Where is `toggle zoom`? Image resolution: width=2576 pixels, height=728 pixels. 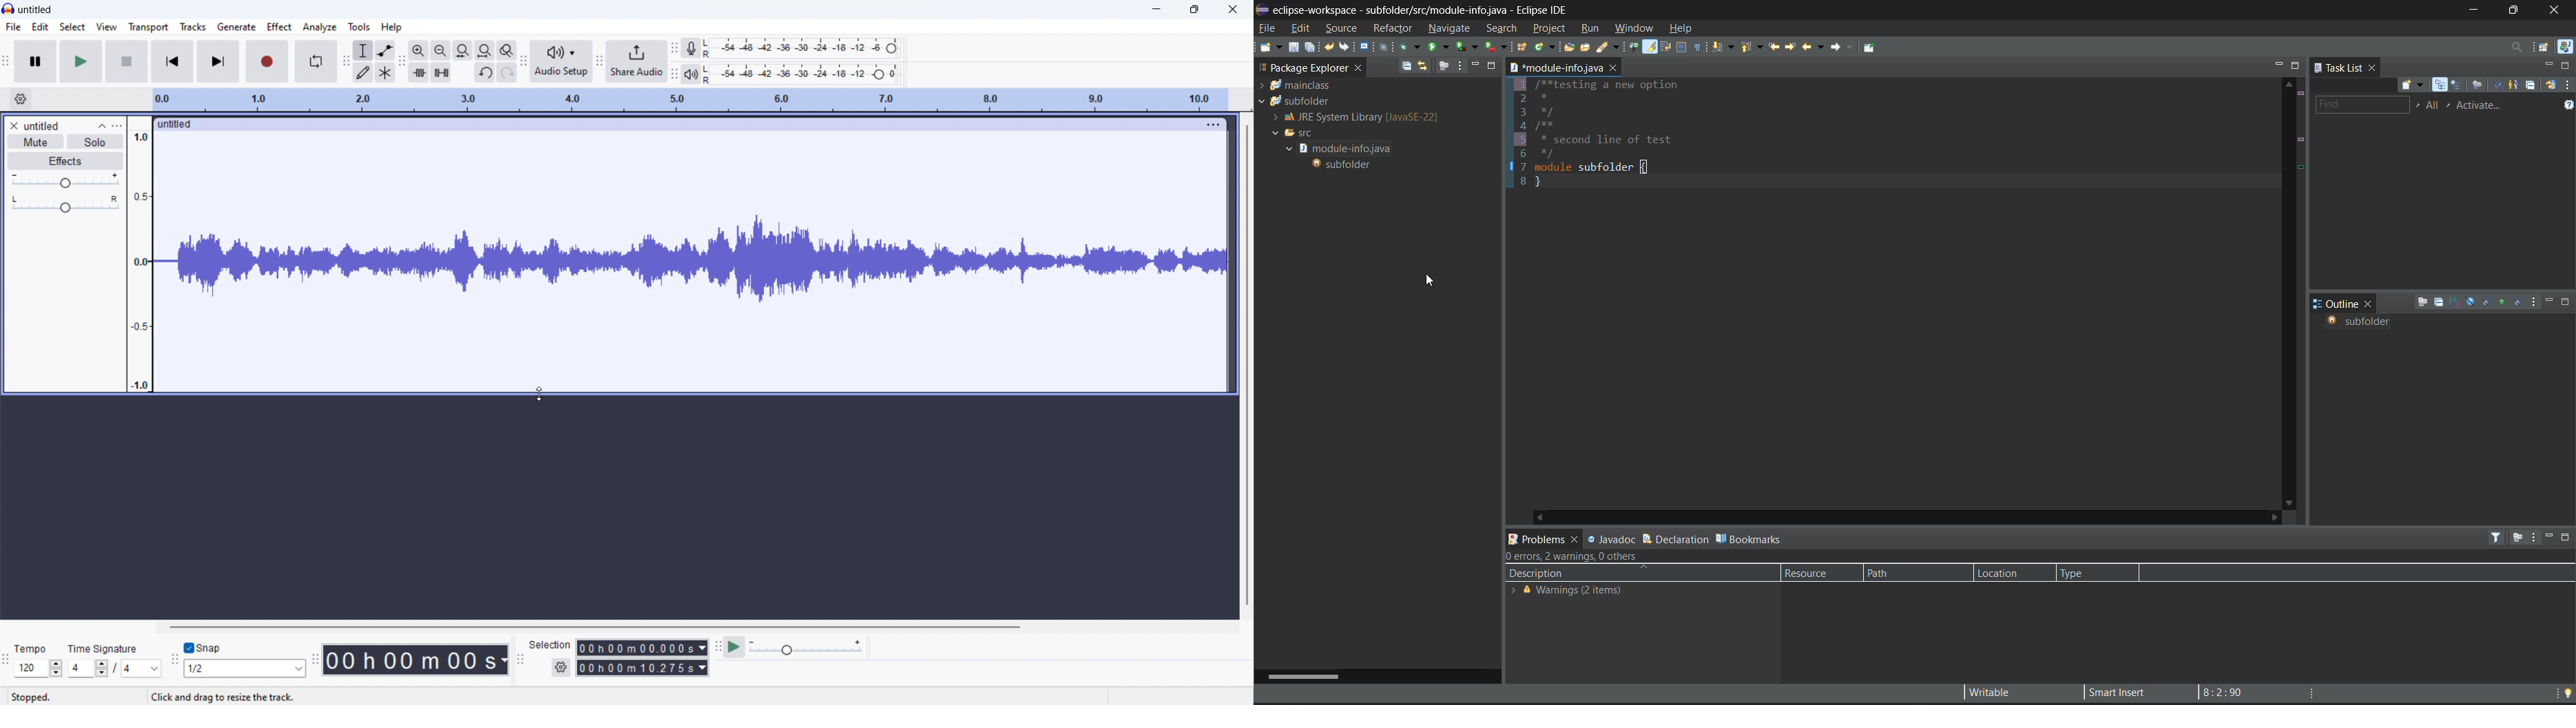
toggle zoom is located at coordinates (507, 50).